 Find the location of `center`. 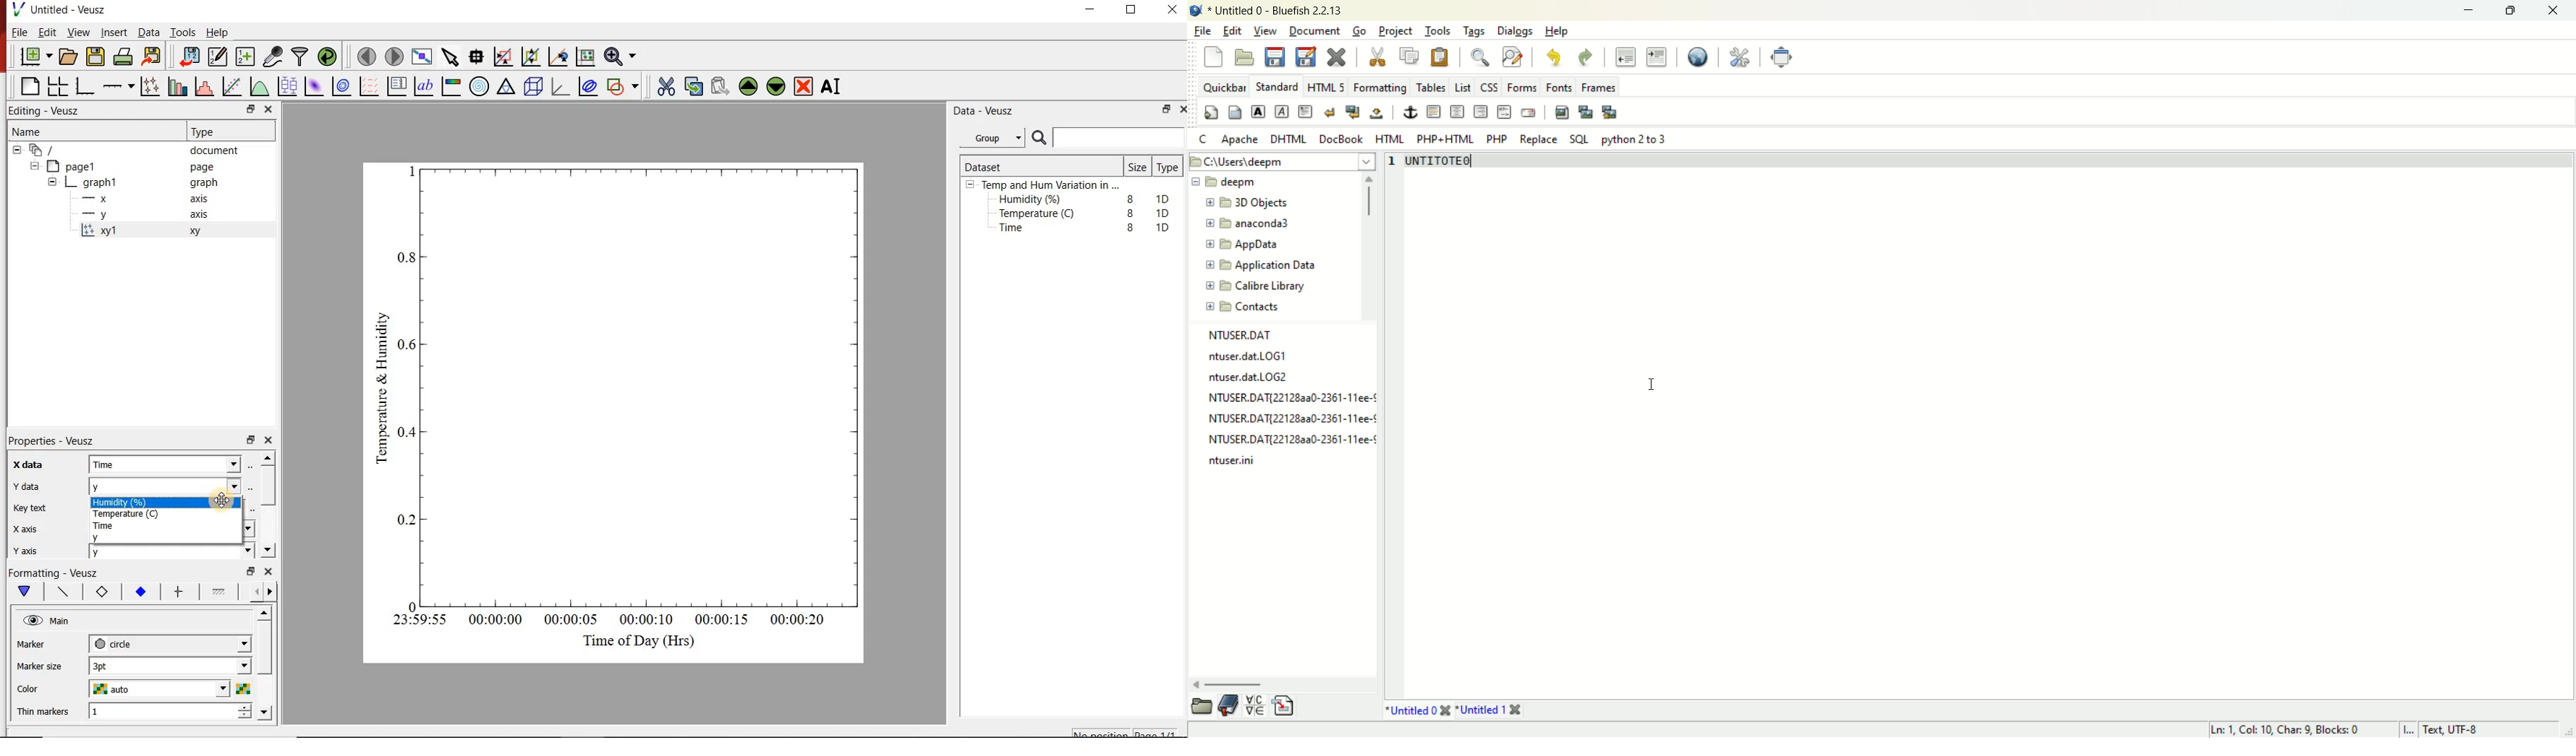

center is located at coordinates (1459, 112).